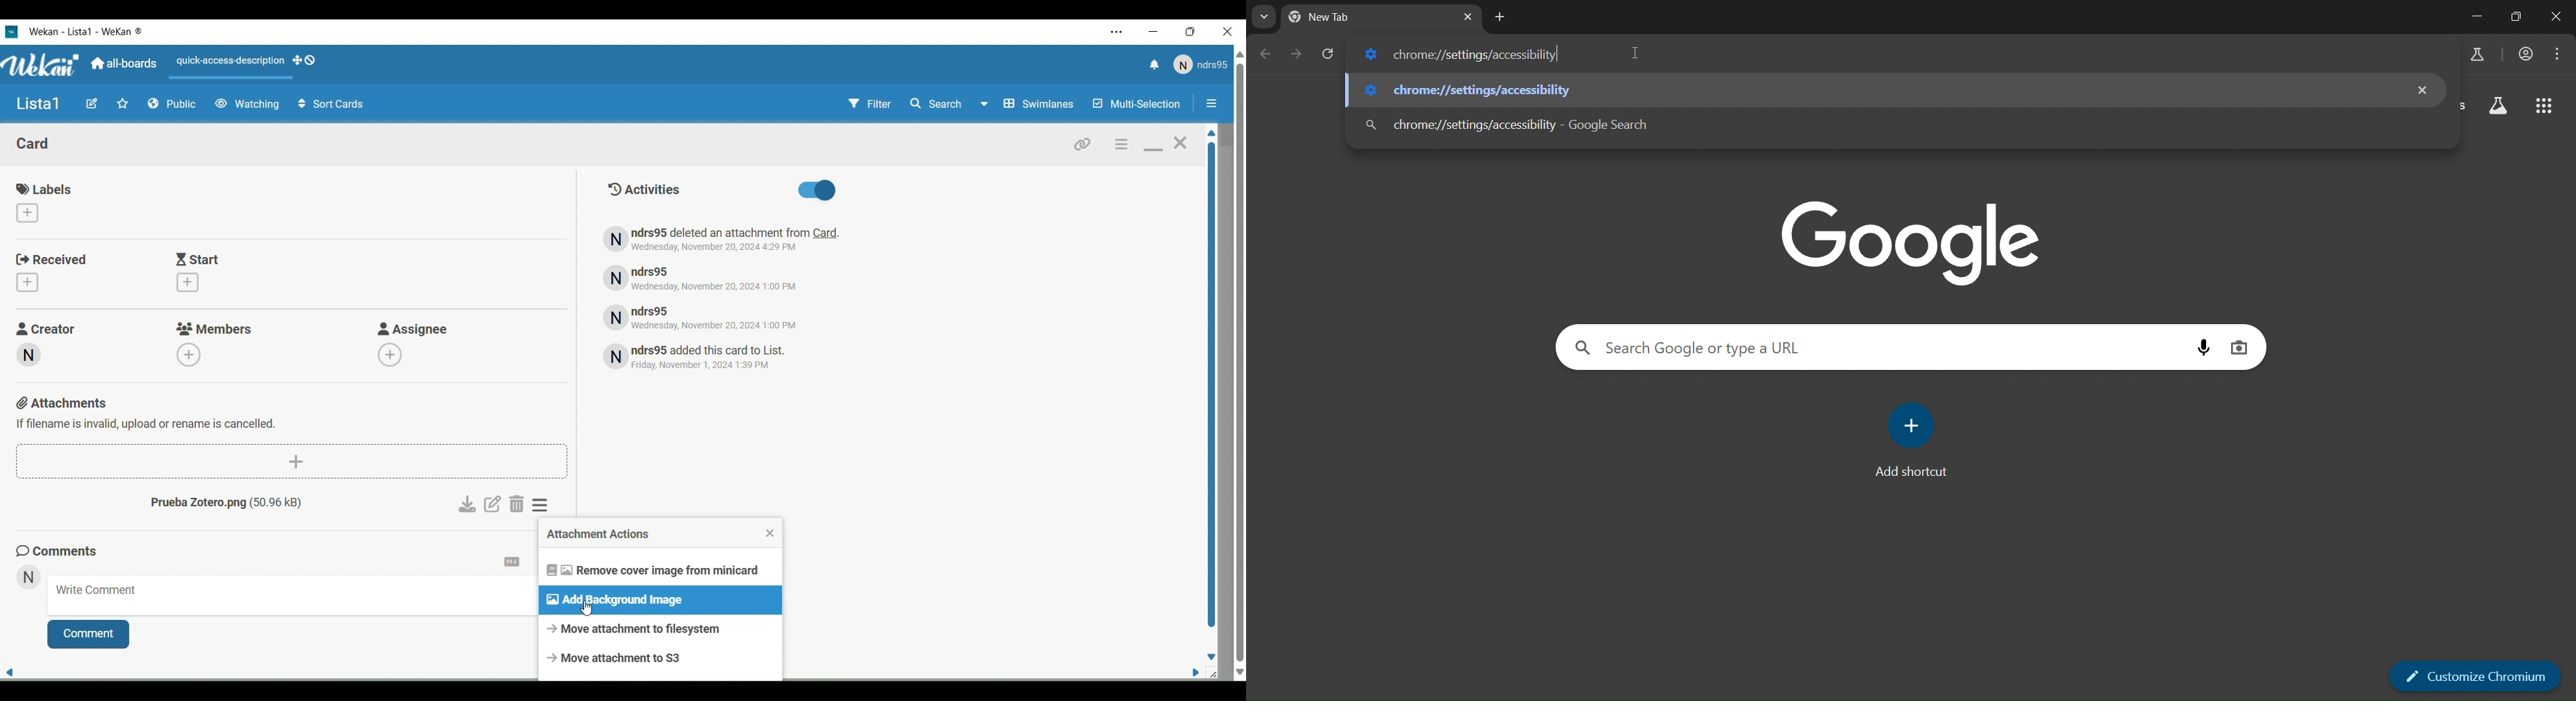 Image resolution: width=2576 pixels, height=728 pixels. What do you see at coordinates (2476, 54) in the screenshot?
I see `search labs` at bounding box center [2476, 54].